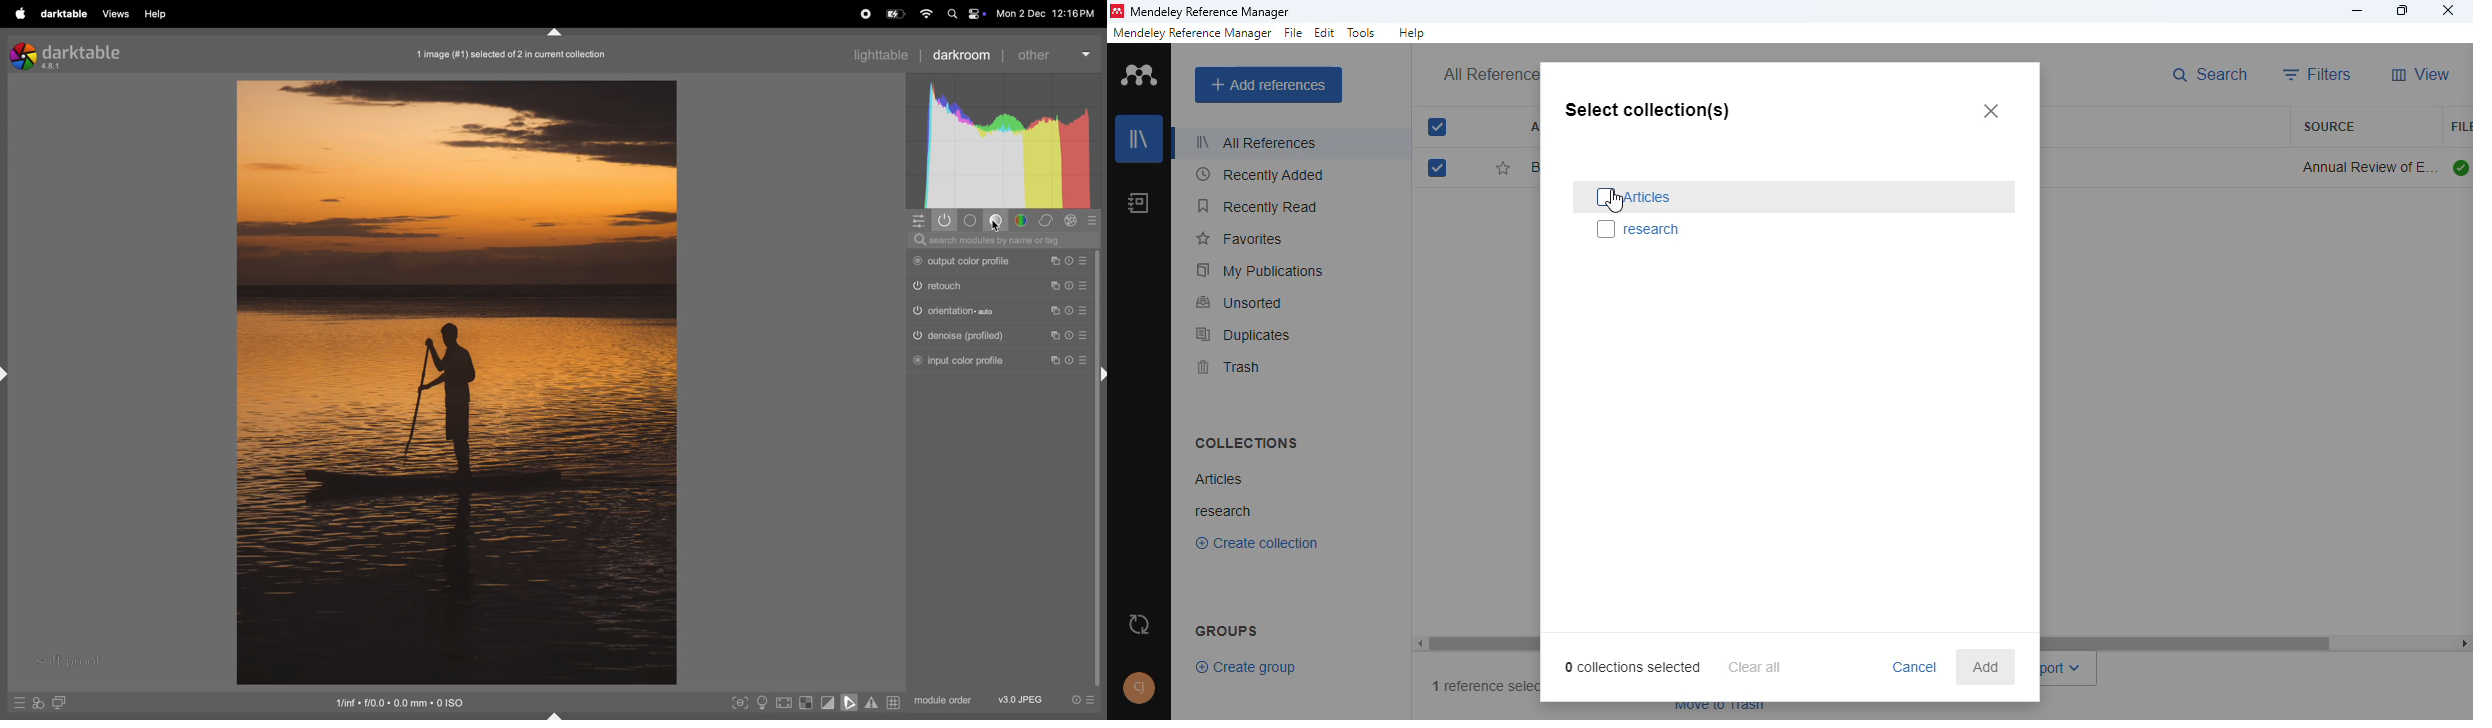  What do you see at coordinates (1046, 221) in the screenshot?
I see `correct ` at bounding box center [1046, 221].